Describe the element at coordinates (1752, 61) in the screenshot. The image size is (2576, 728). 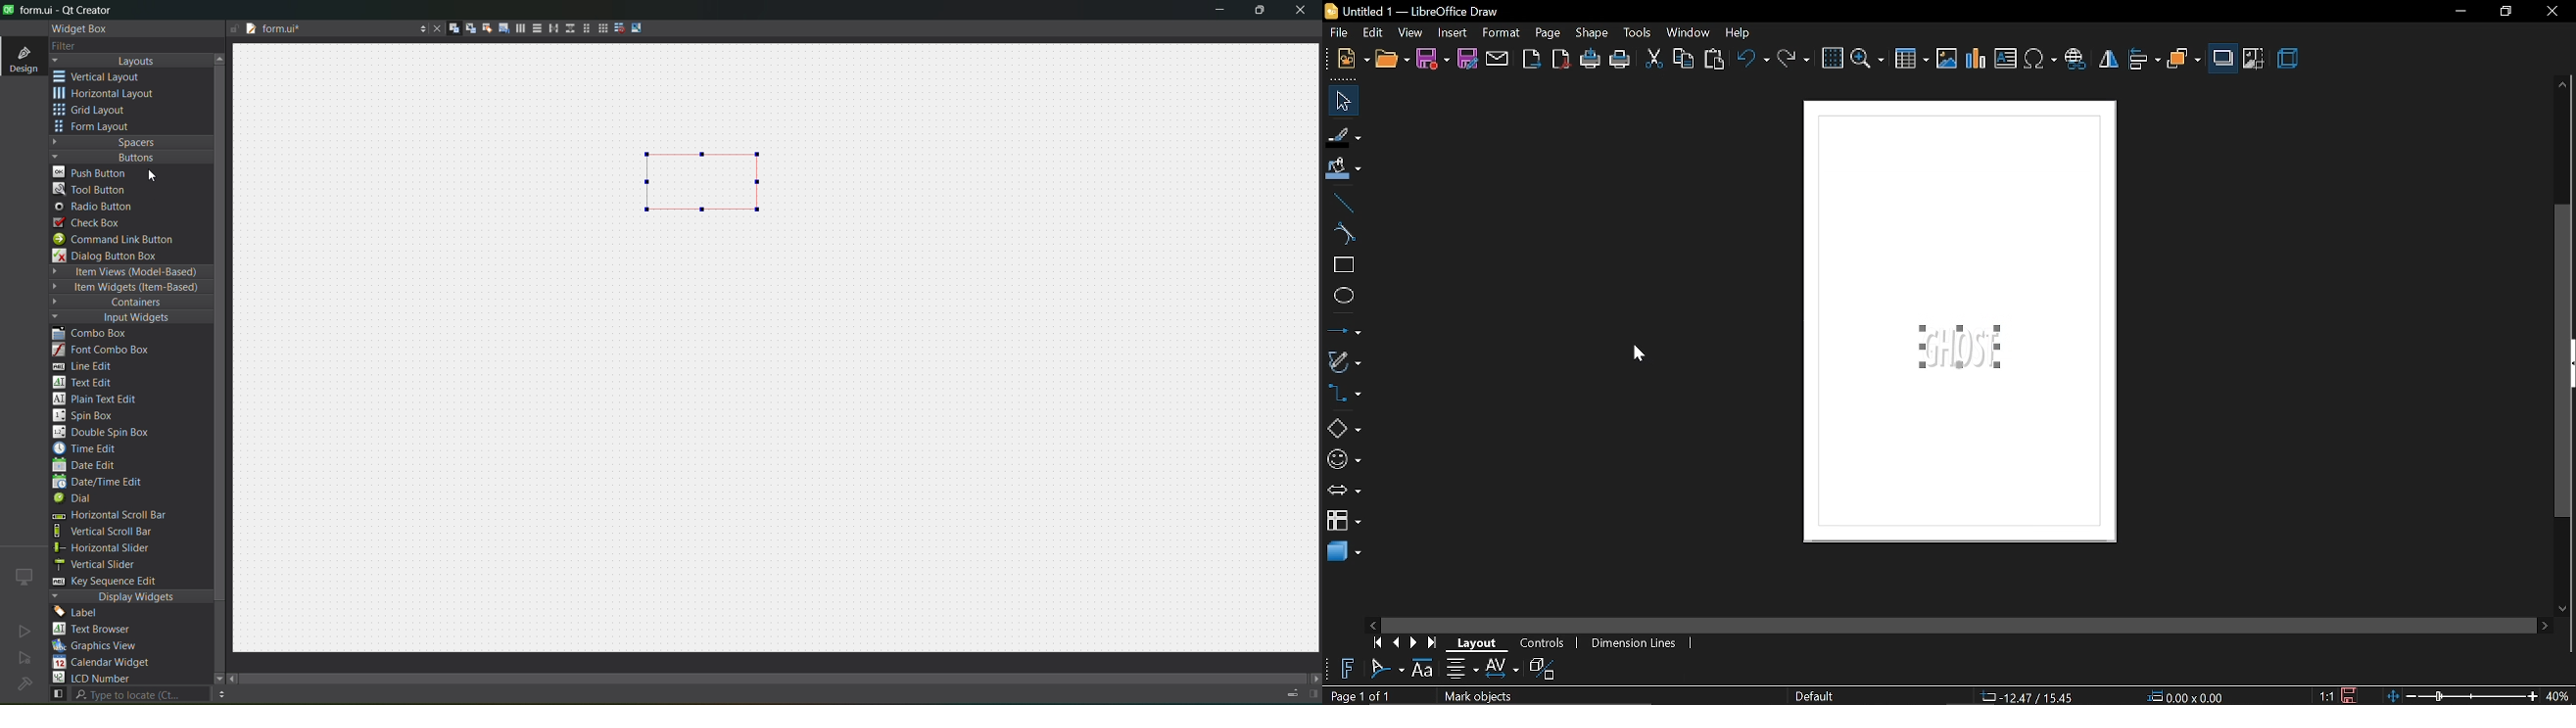
I see `undo` at that location.